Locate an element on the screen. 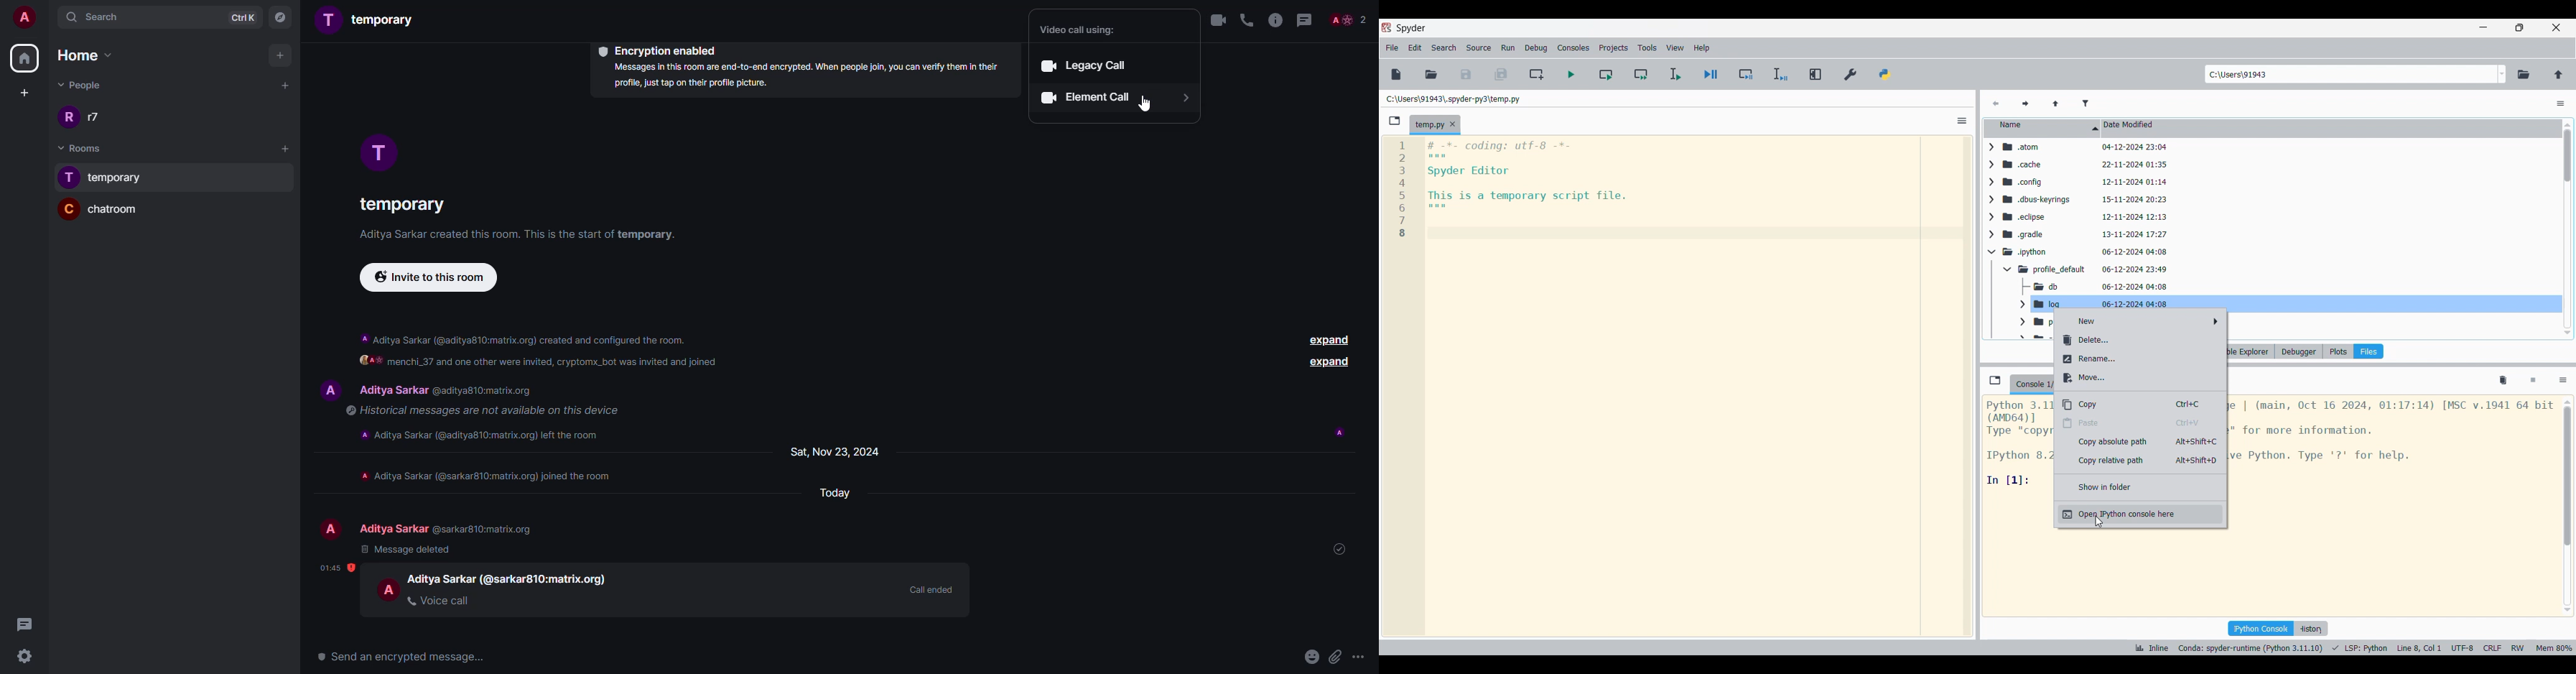 This screenshot has height=700, width=2576. New options is located at coordinates (2141, 321).